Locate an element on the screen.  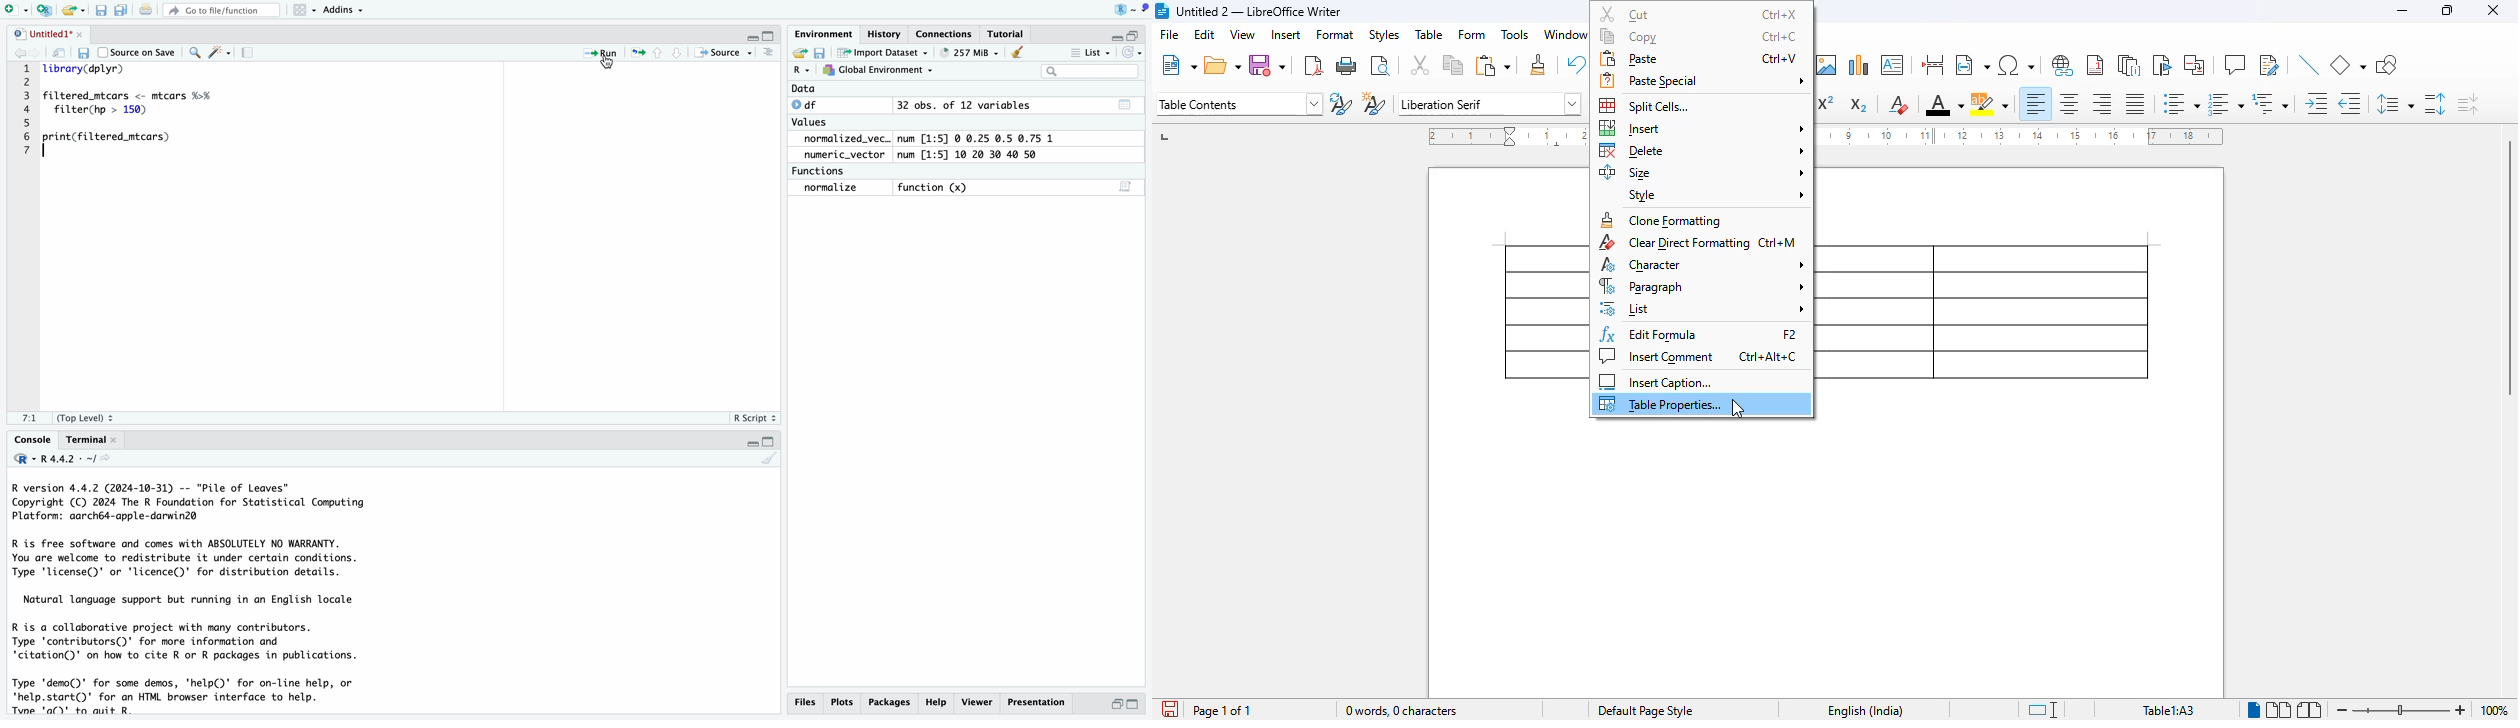
Packages is located at coordinates (935, 703).